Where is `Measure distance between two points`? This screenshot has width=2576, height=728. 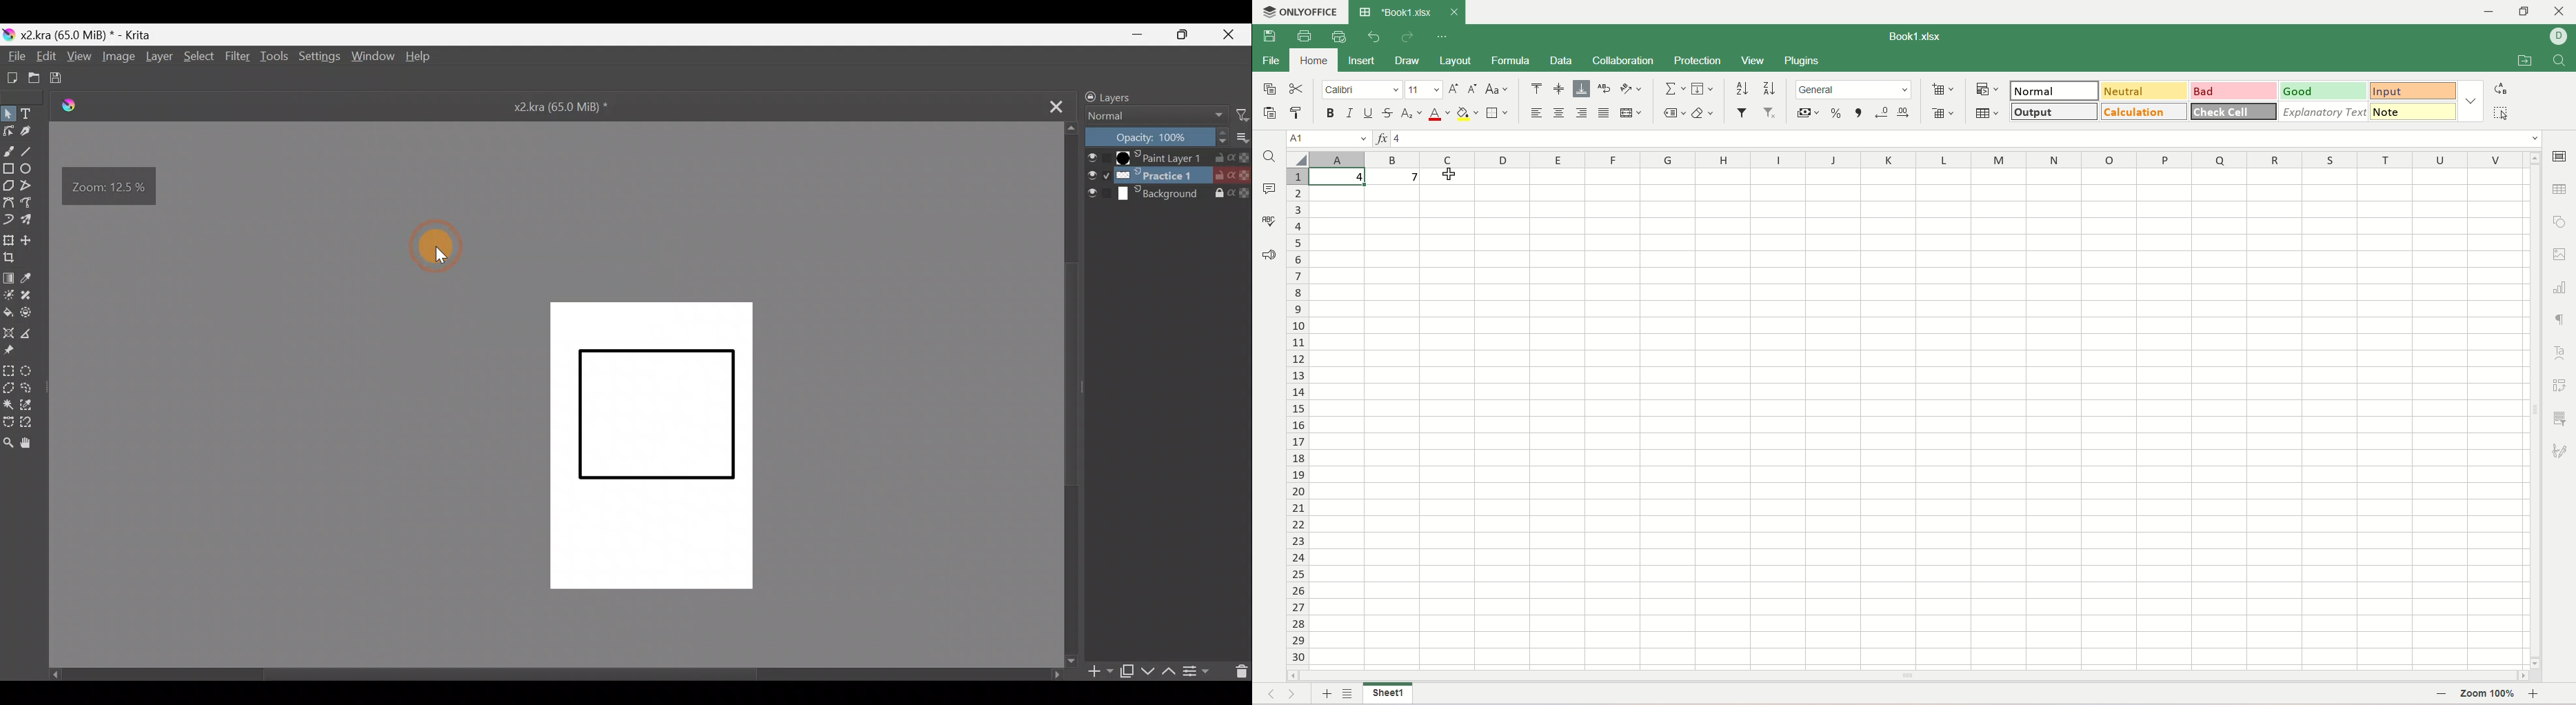
Measure distance between two points is located at coordinates (35, 337).